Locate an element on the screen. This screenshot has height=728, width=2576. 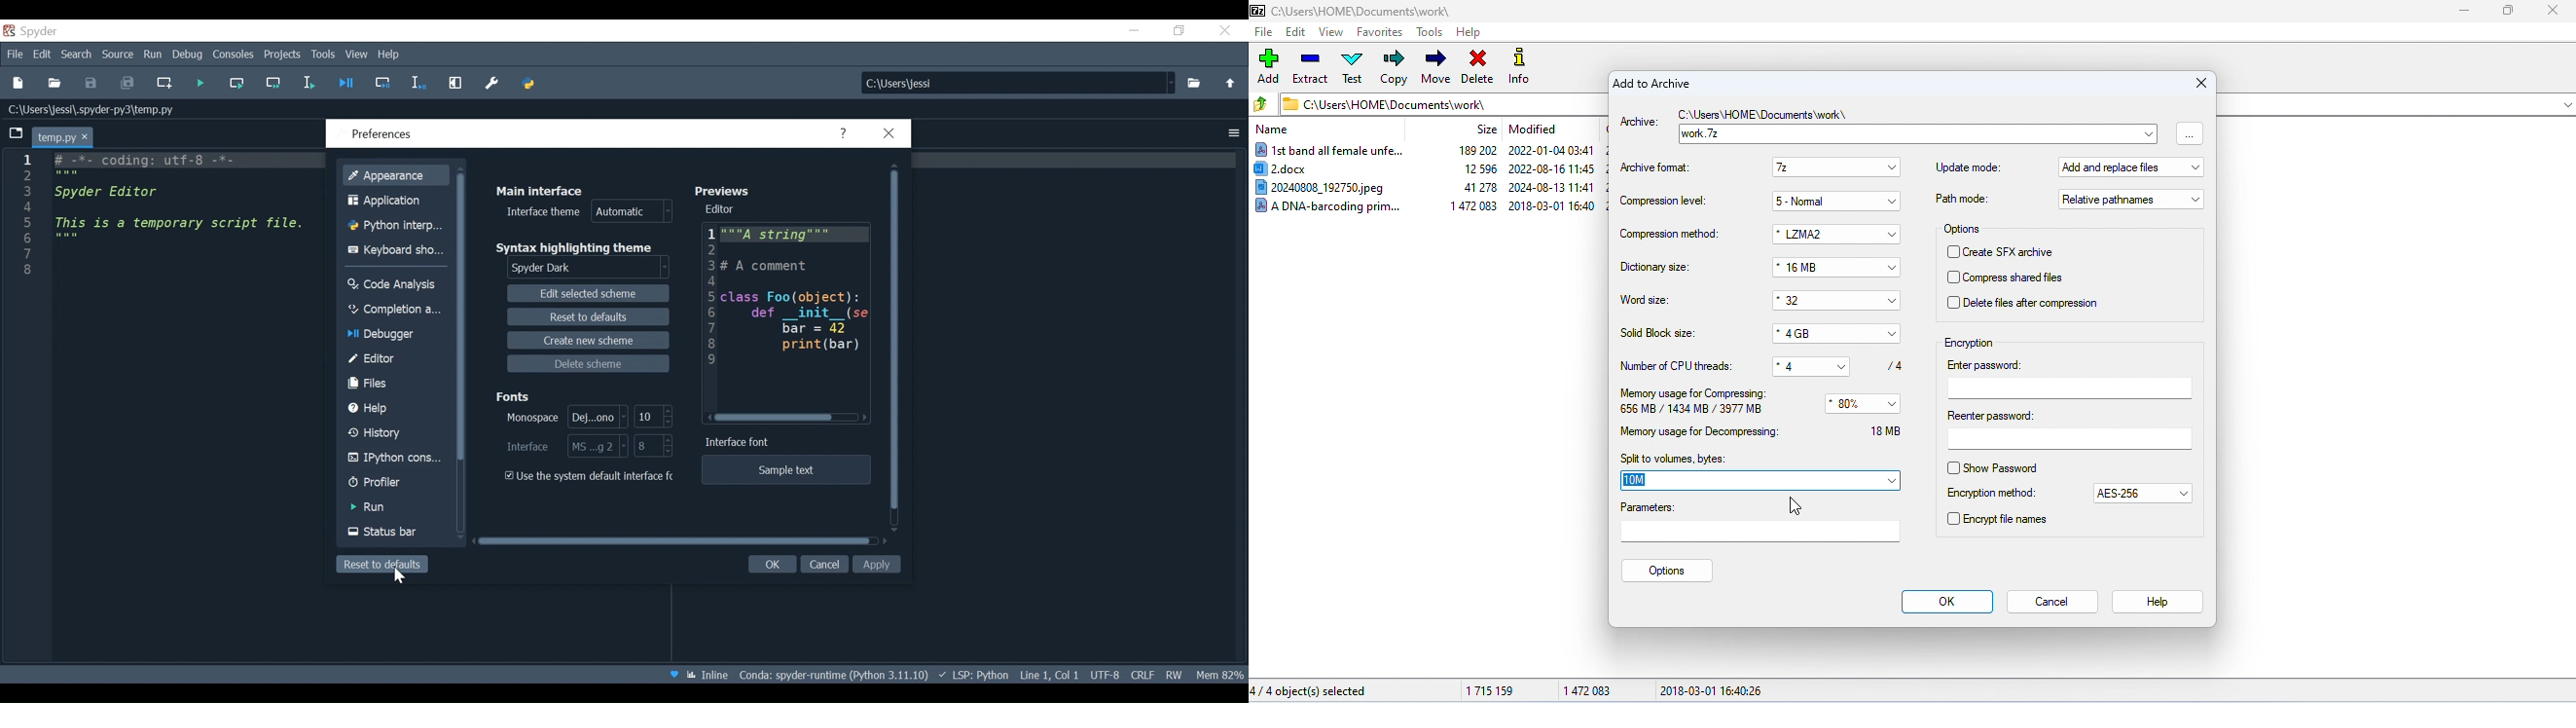
Preference is located at coordinates (490, 84).